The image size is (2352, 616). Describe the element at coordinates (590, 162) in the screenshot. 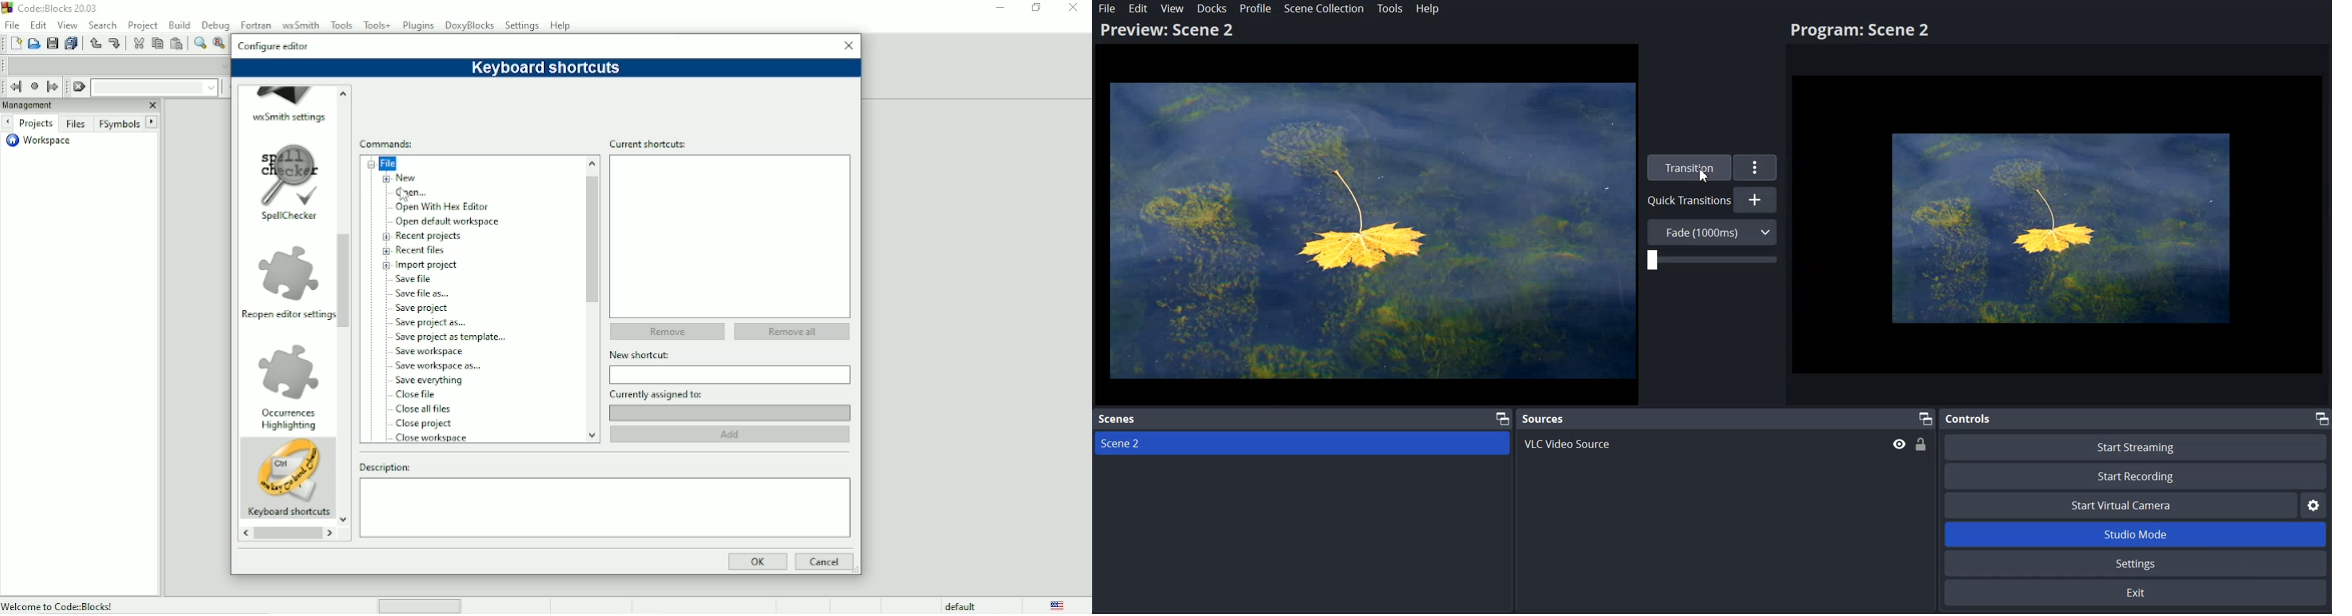

I see `Up` at that location.